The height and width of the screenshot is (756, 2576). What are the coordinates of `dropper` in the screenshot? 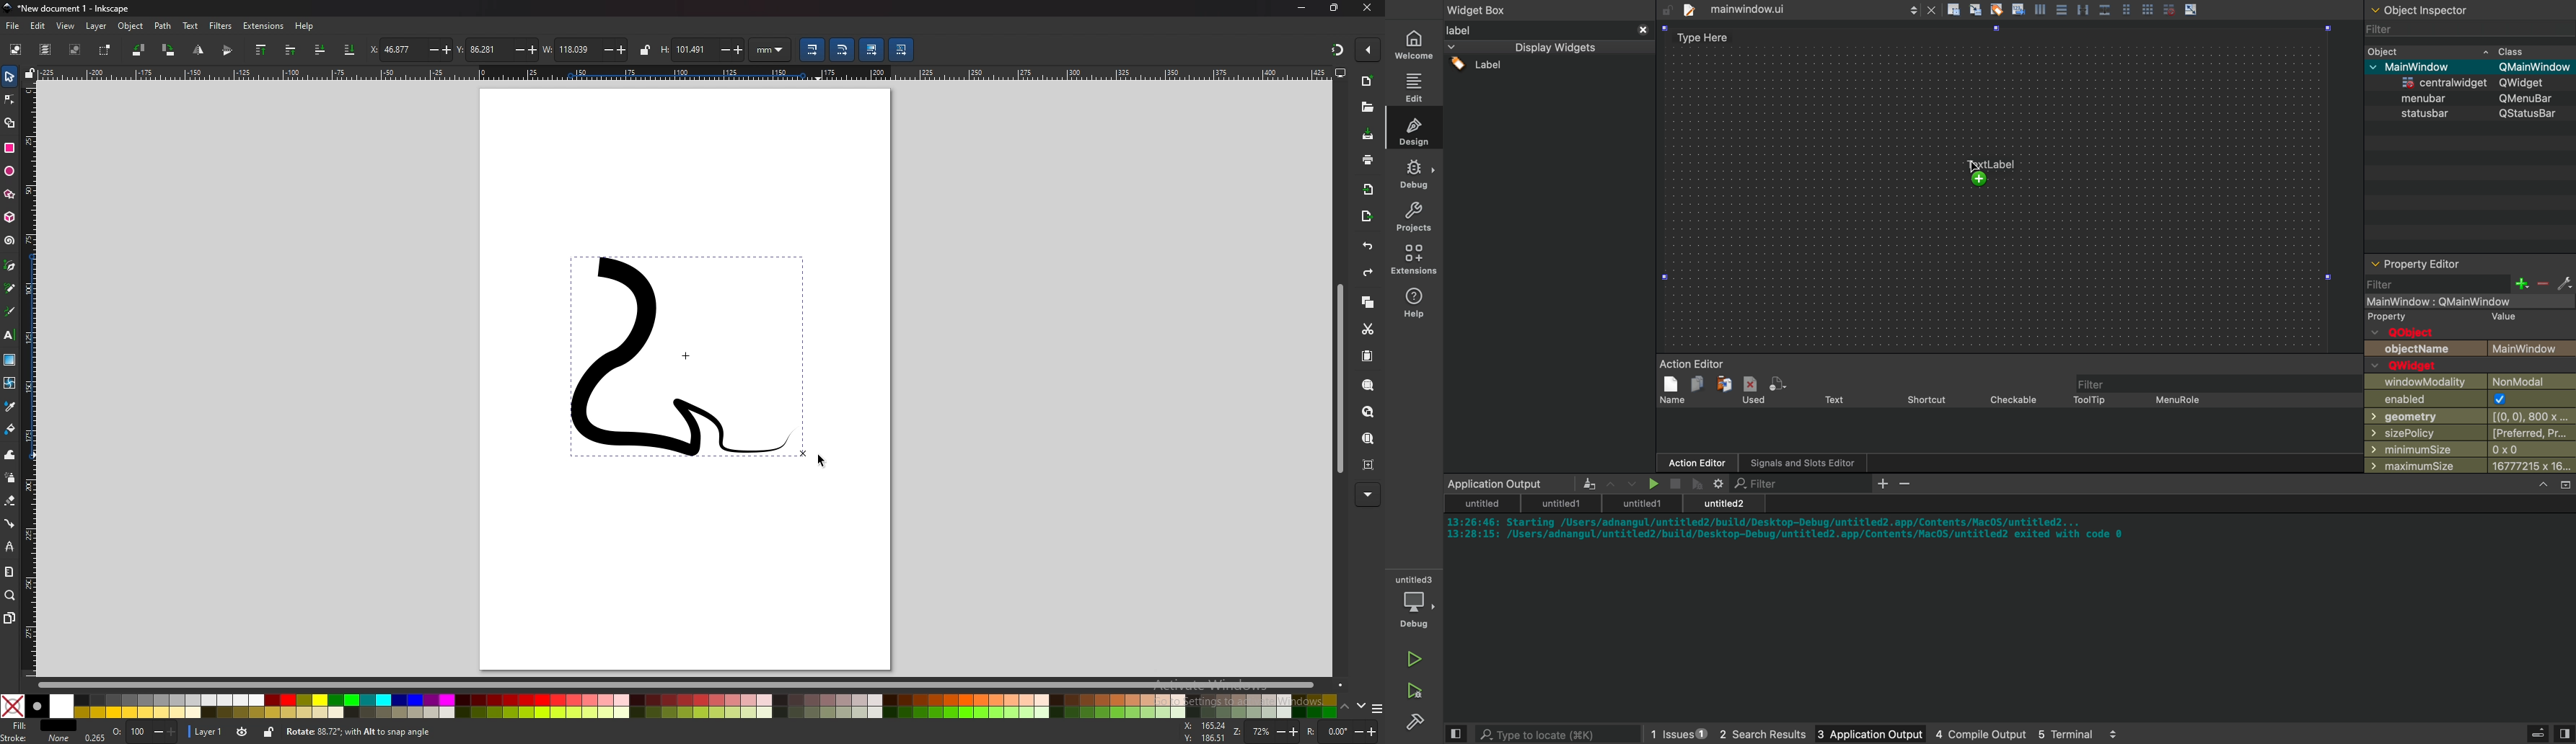 It's located at (10, 406).